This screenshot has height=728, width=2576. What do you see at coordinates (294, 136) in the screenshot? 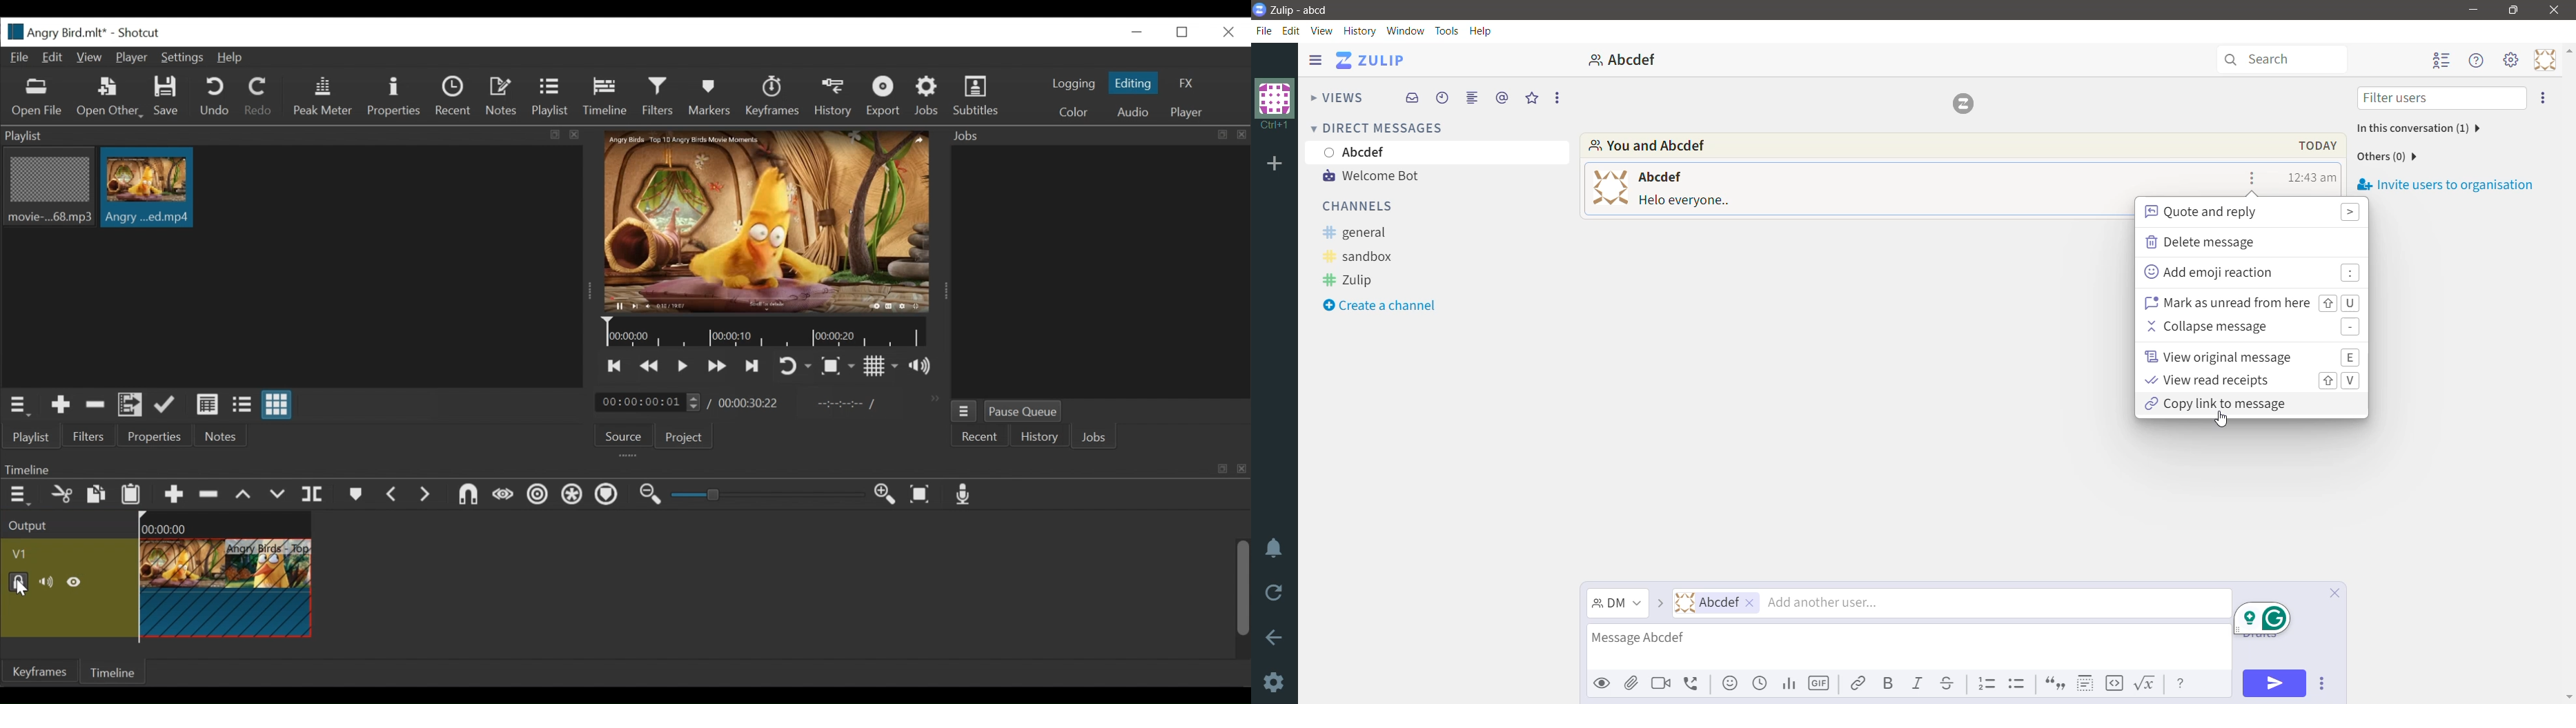
I see `Playlist panel` at bounding box center [294, 136].